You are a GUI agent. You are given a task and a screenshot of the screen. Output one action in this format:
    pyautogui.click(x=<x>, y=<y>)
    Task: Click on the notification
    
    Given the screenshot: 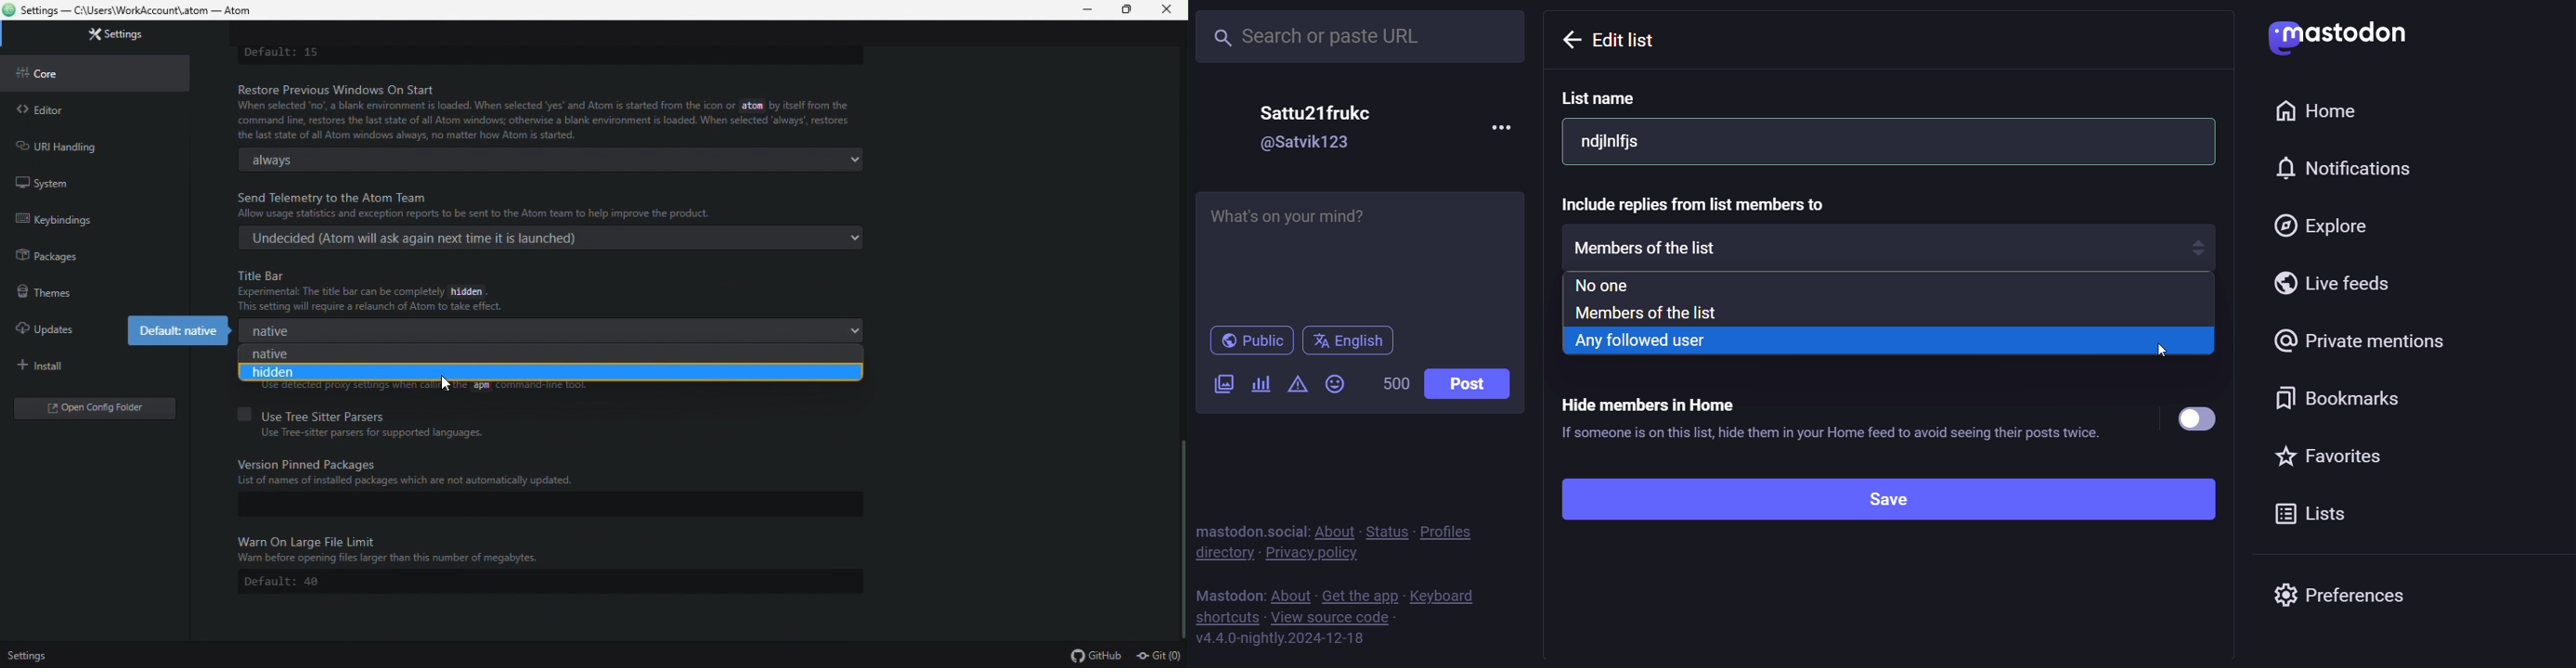 What is the action you would take?
    pyautogui.click(x=2355, y=170)
    